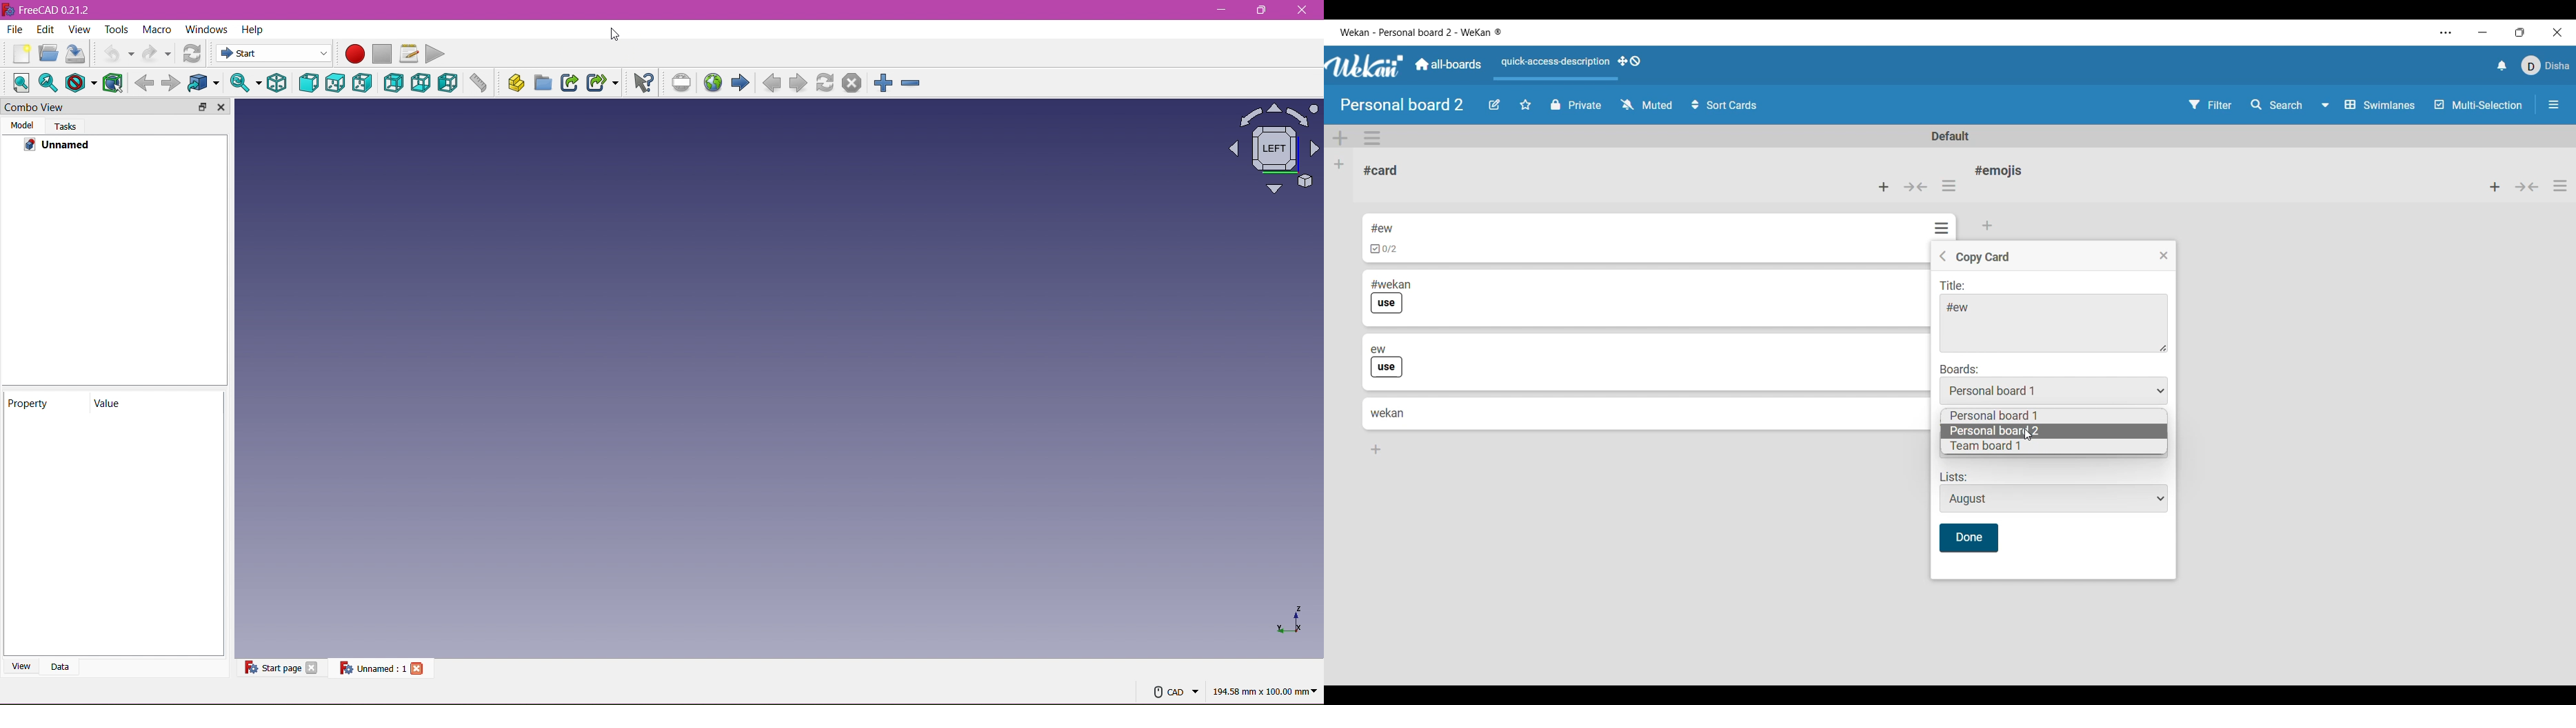  Describe the element at coordinates (772, 83) in the screenshot. I see `Backward Navigation` at that location.